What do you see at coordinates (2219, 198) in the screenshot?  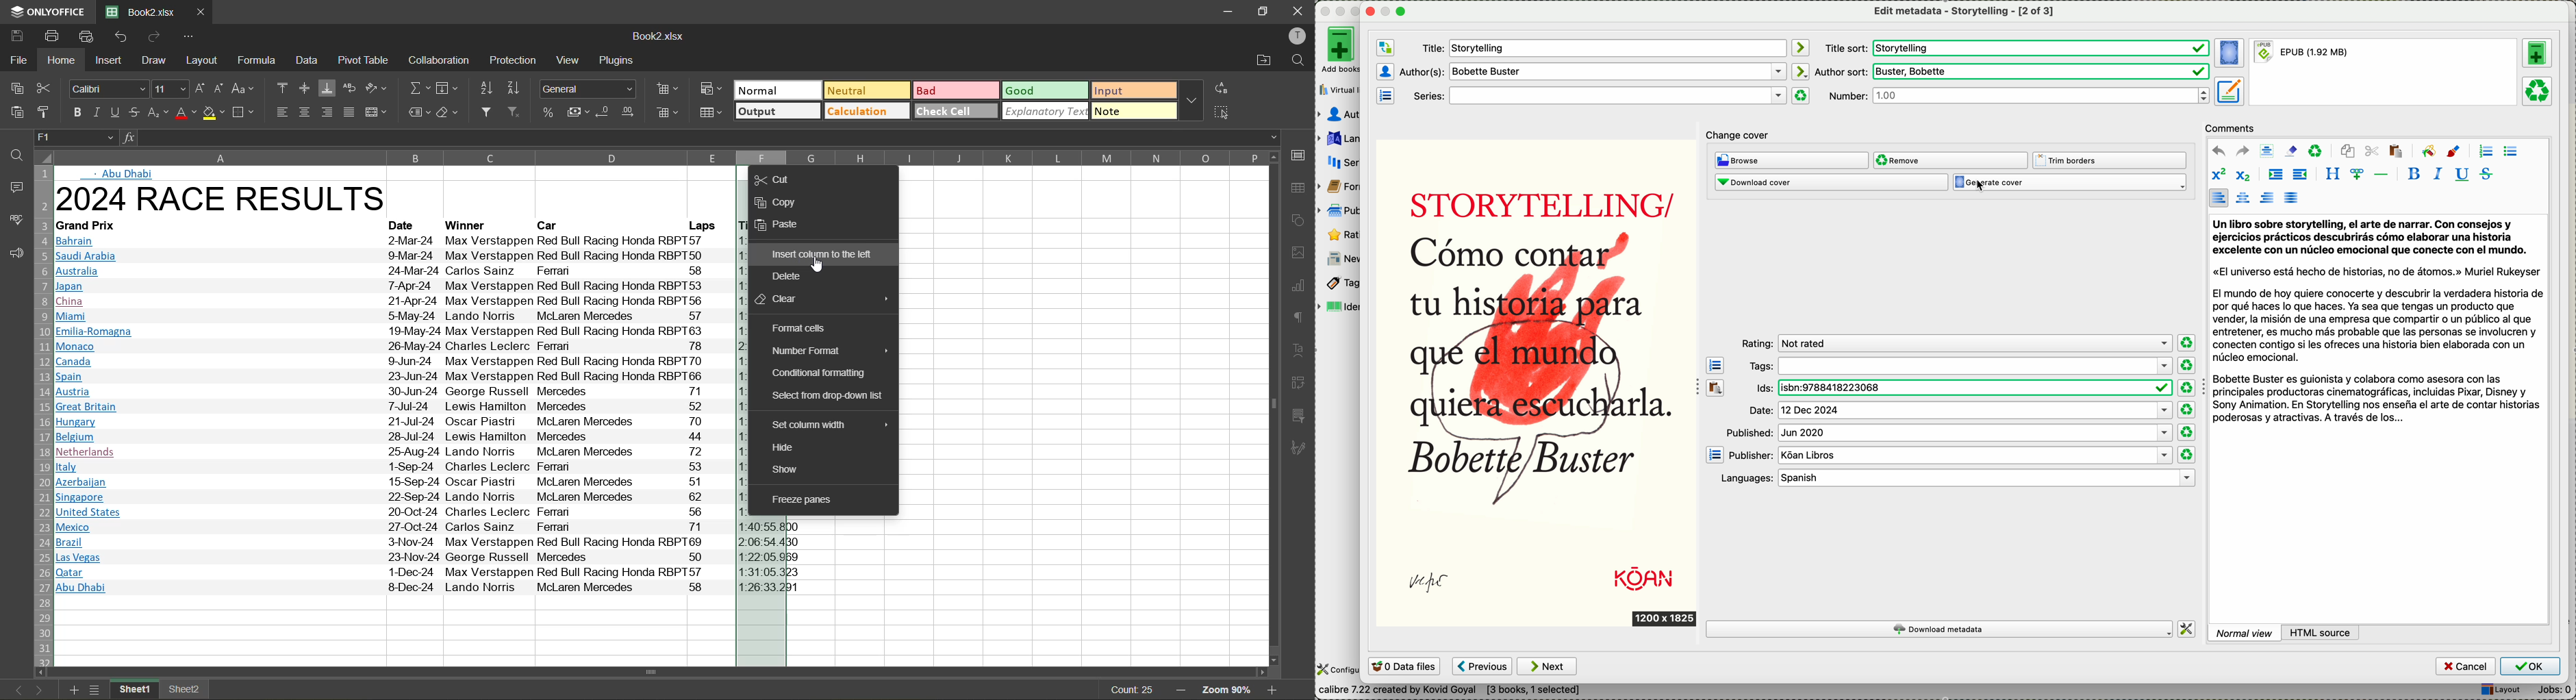 I see `align left` at bounding box center [2219, 198].